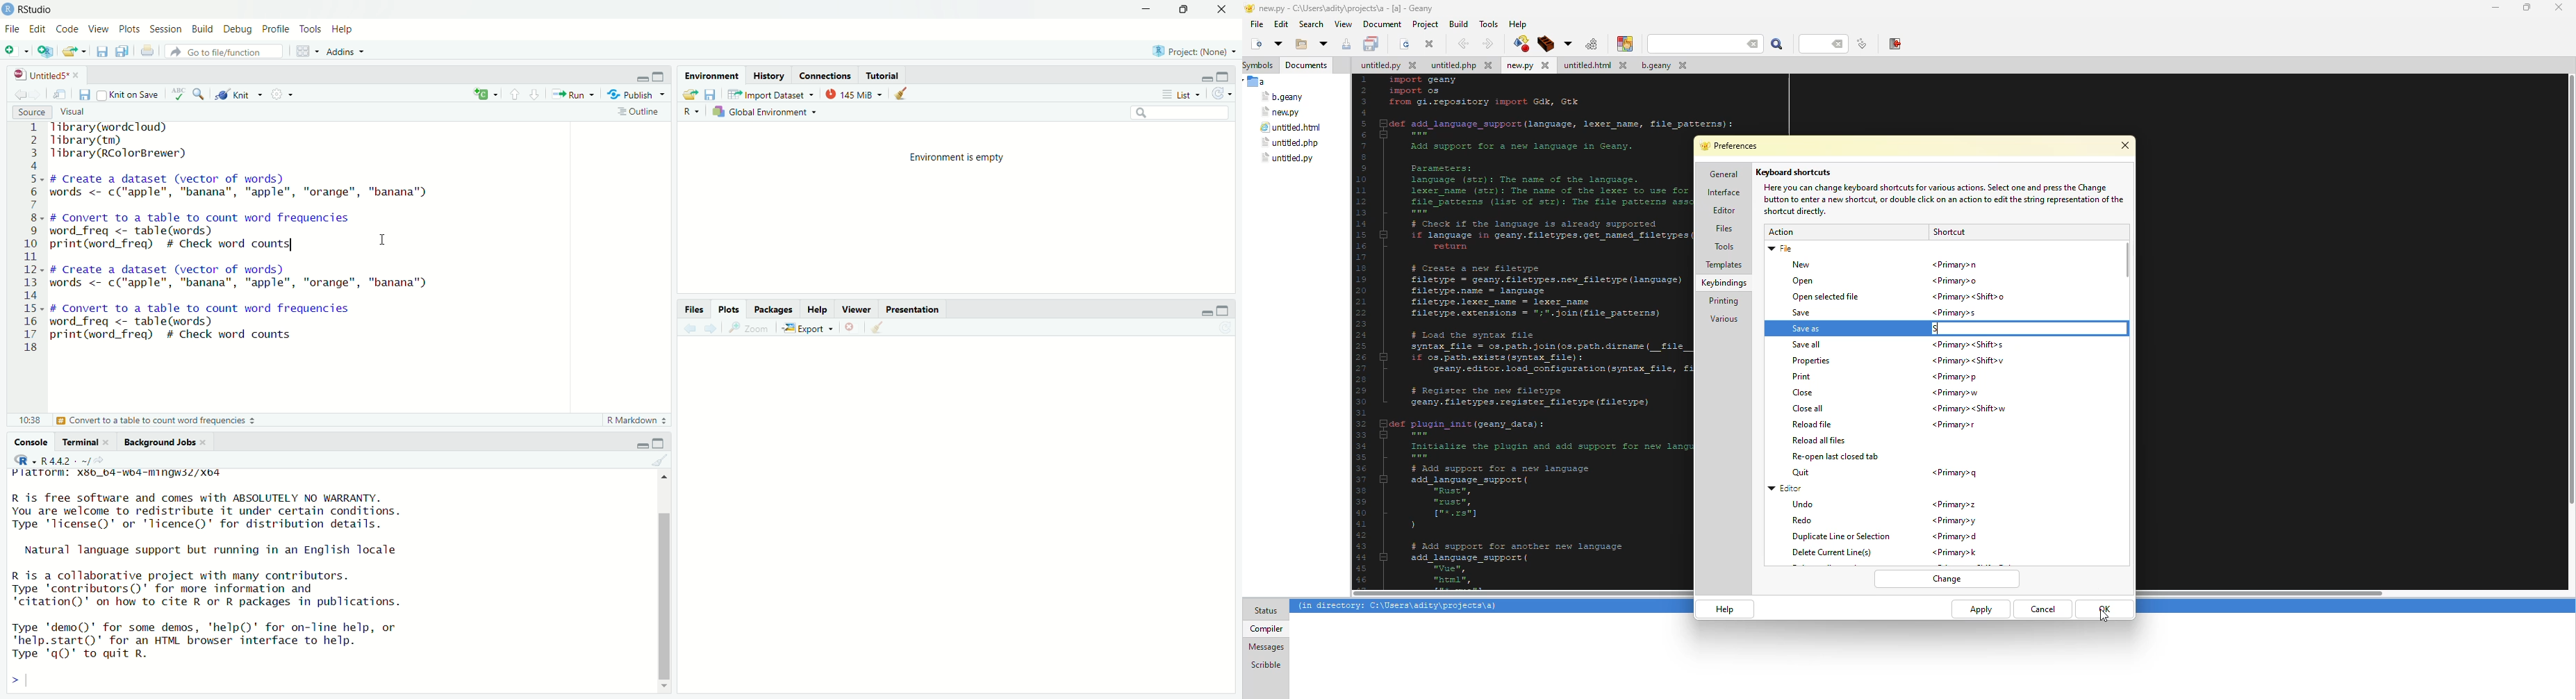 Image resolution: width=2576 pixels, height=700 pixels. Describe the element at coordinates (903, 94) in the screenshot. I see `Clear console` at that location.